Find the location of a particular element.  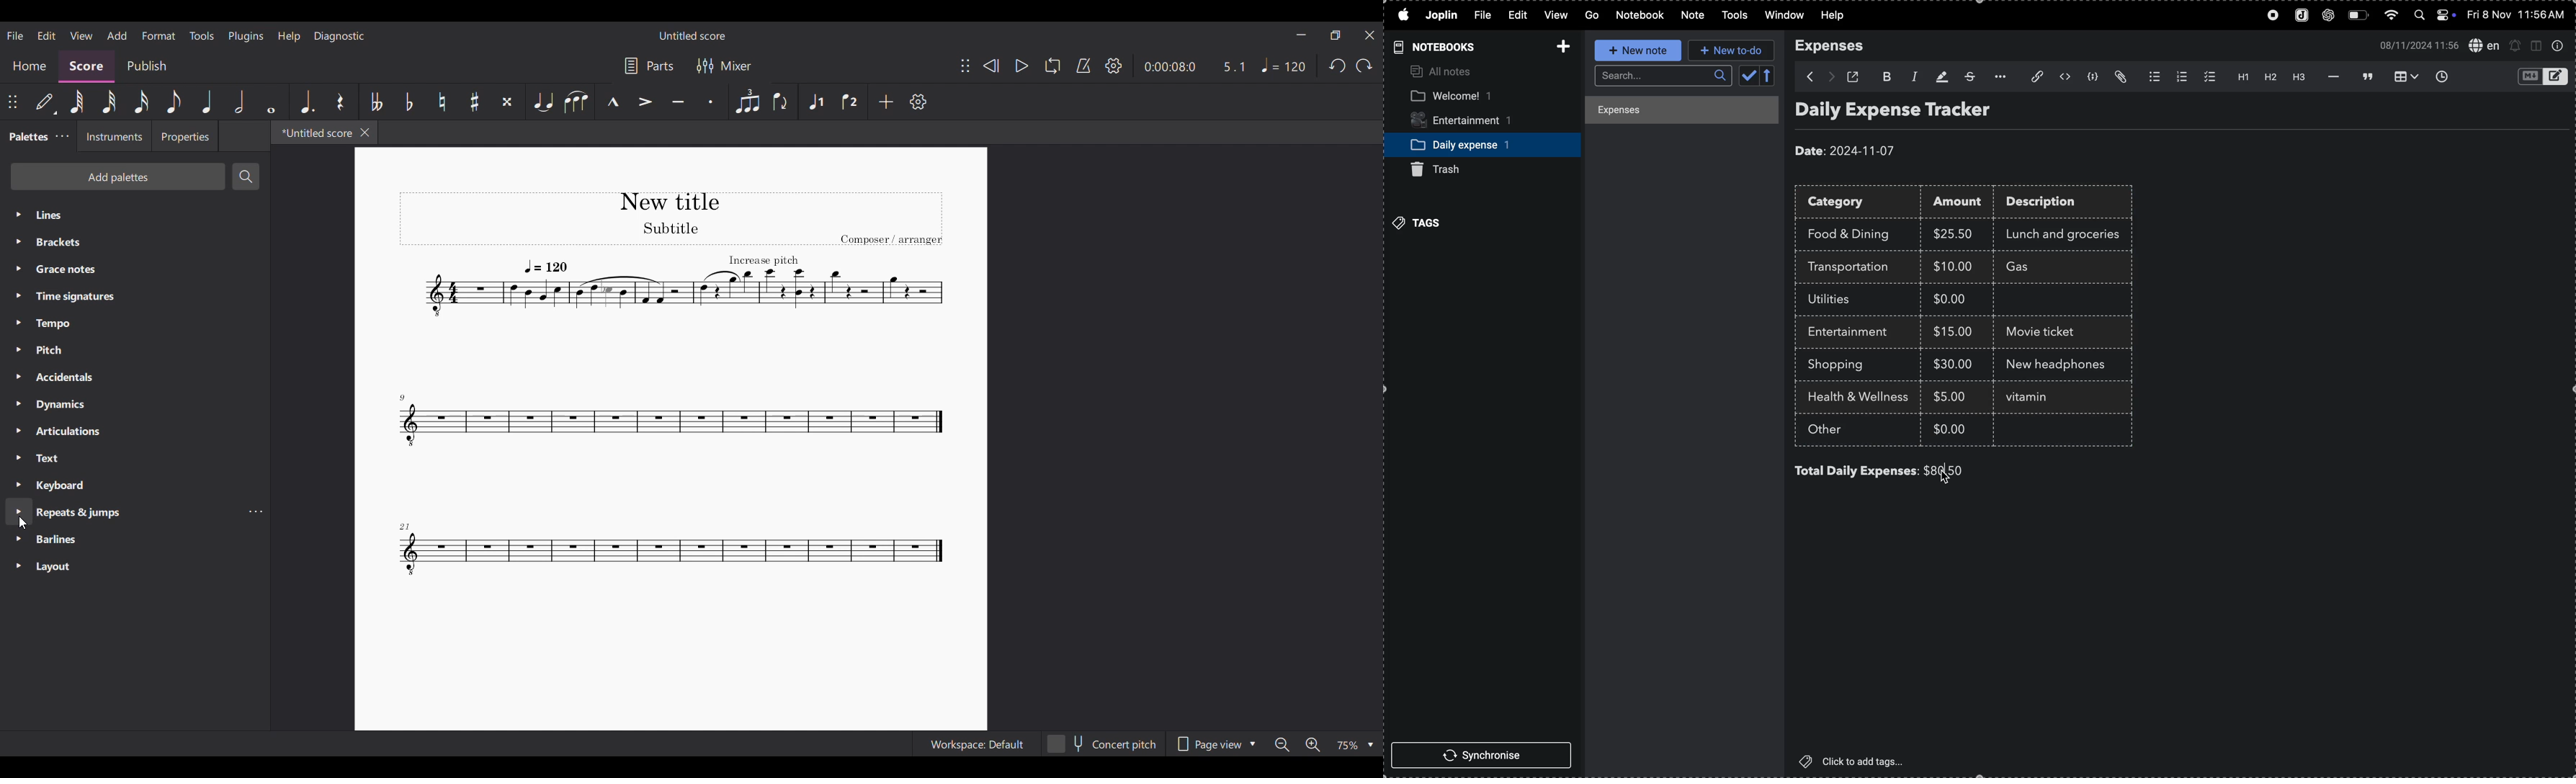

apple widgets is located at coordinates (2434, 16).